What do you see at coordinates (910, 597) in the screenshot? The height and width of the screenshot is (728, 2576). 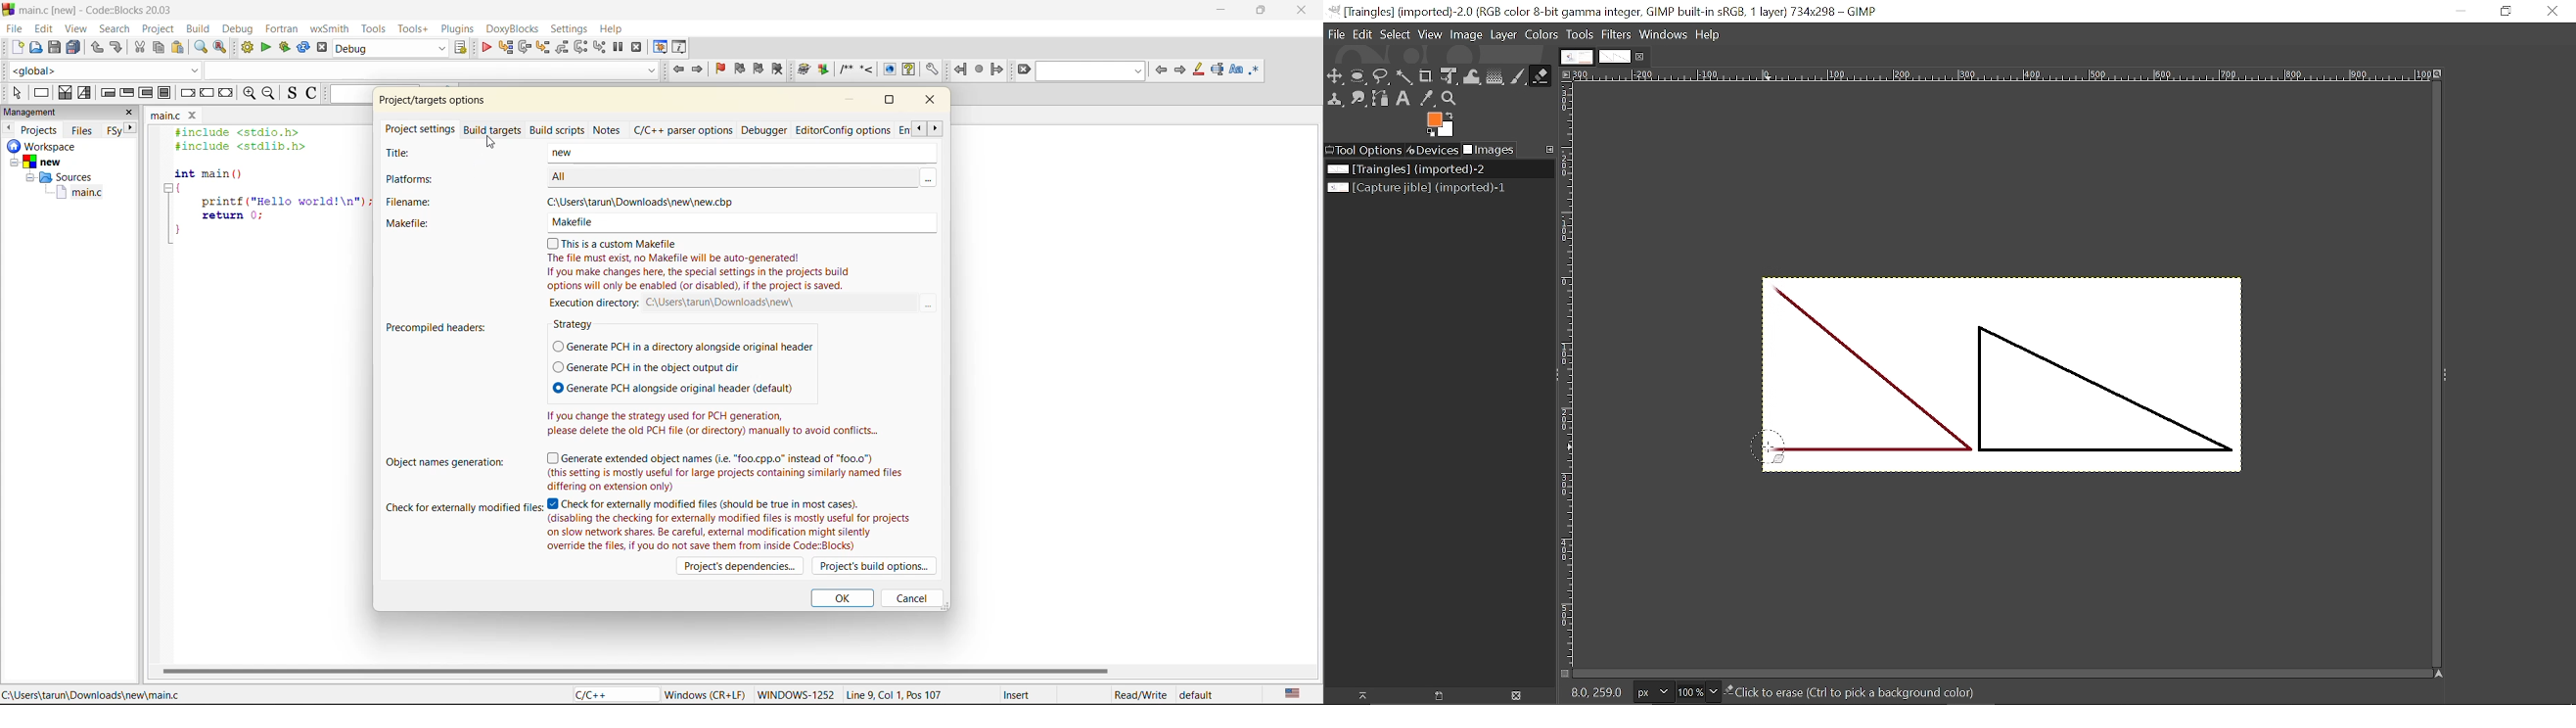 I see `cancel` at bounding box center [910, 597].